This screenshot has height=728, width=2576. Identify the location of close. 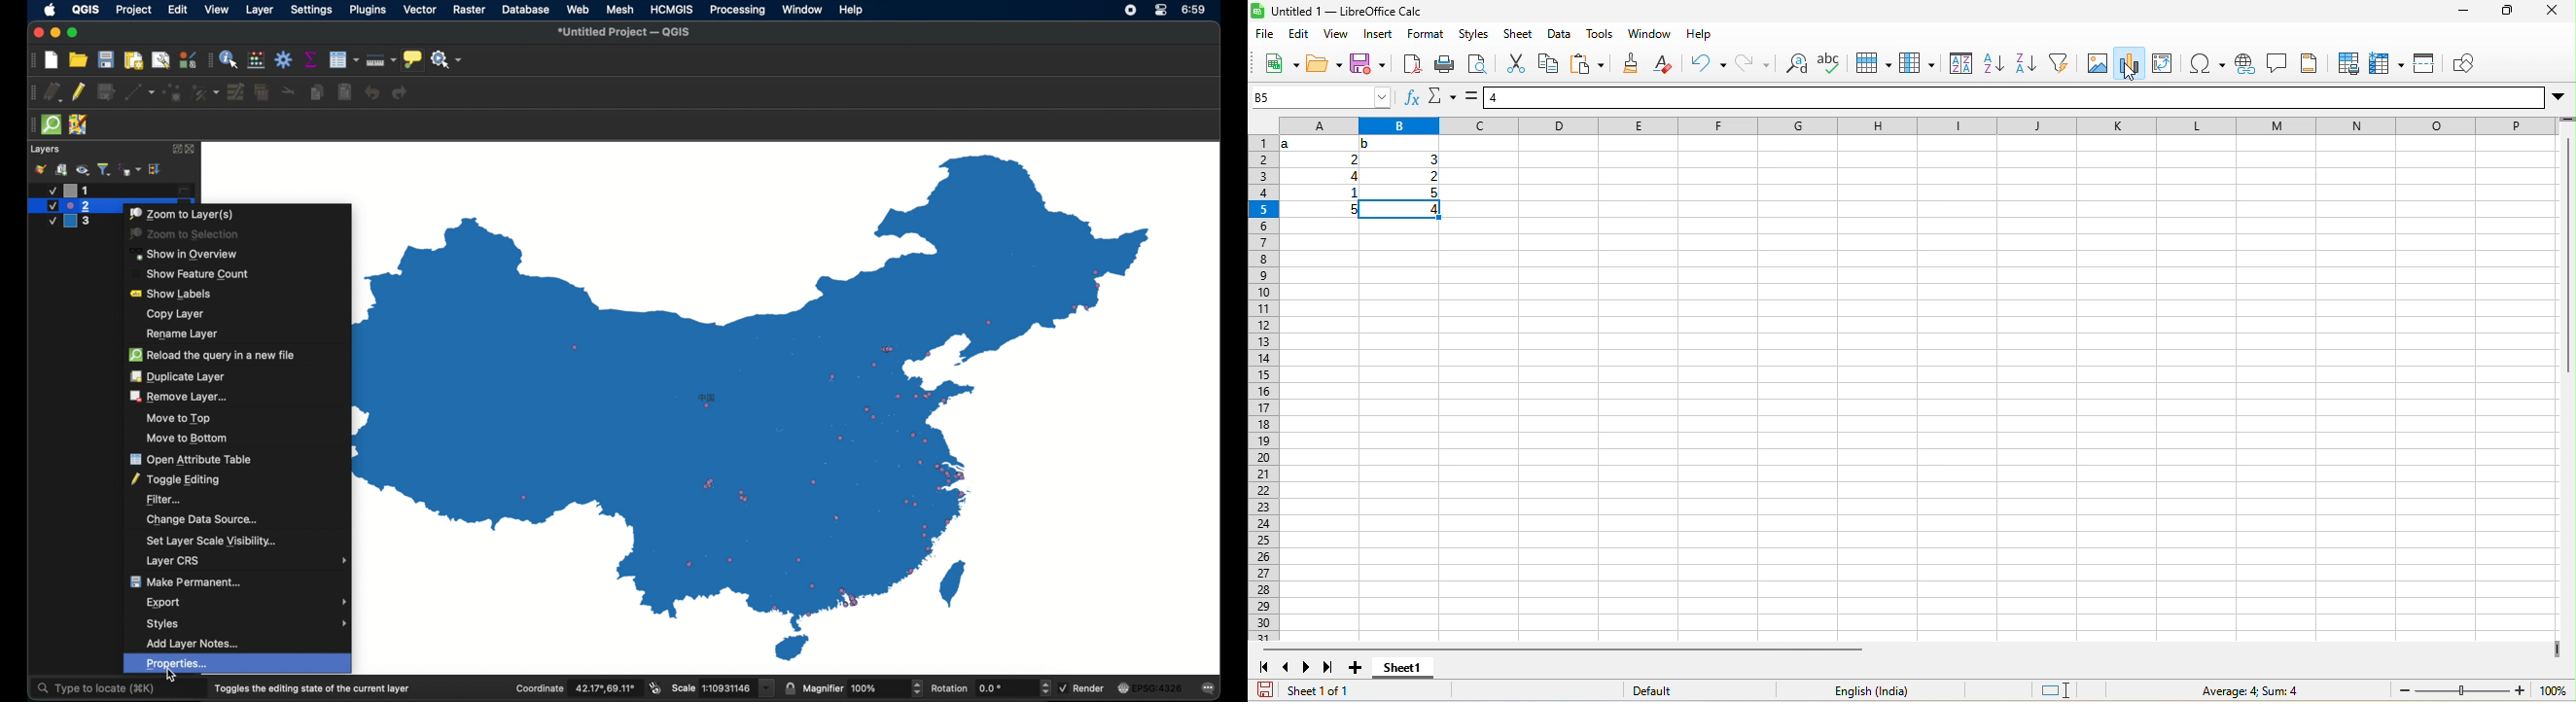
(2552, 10).